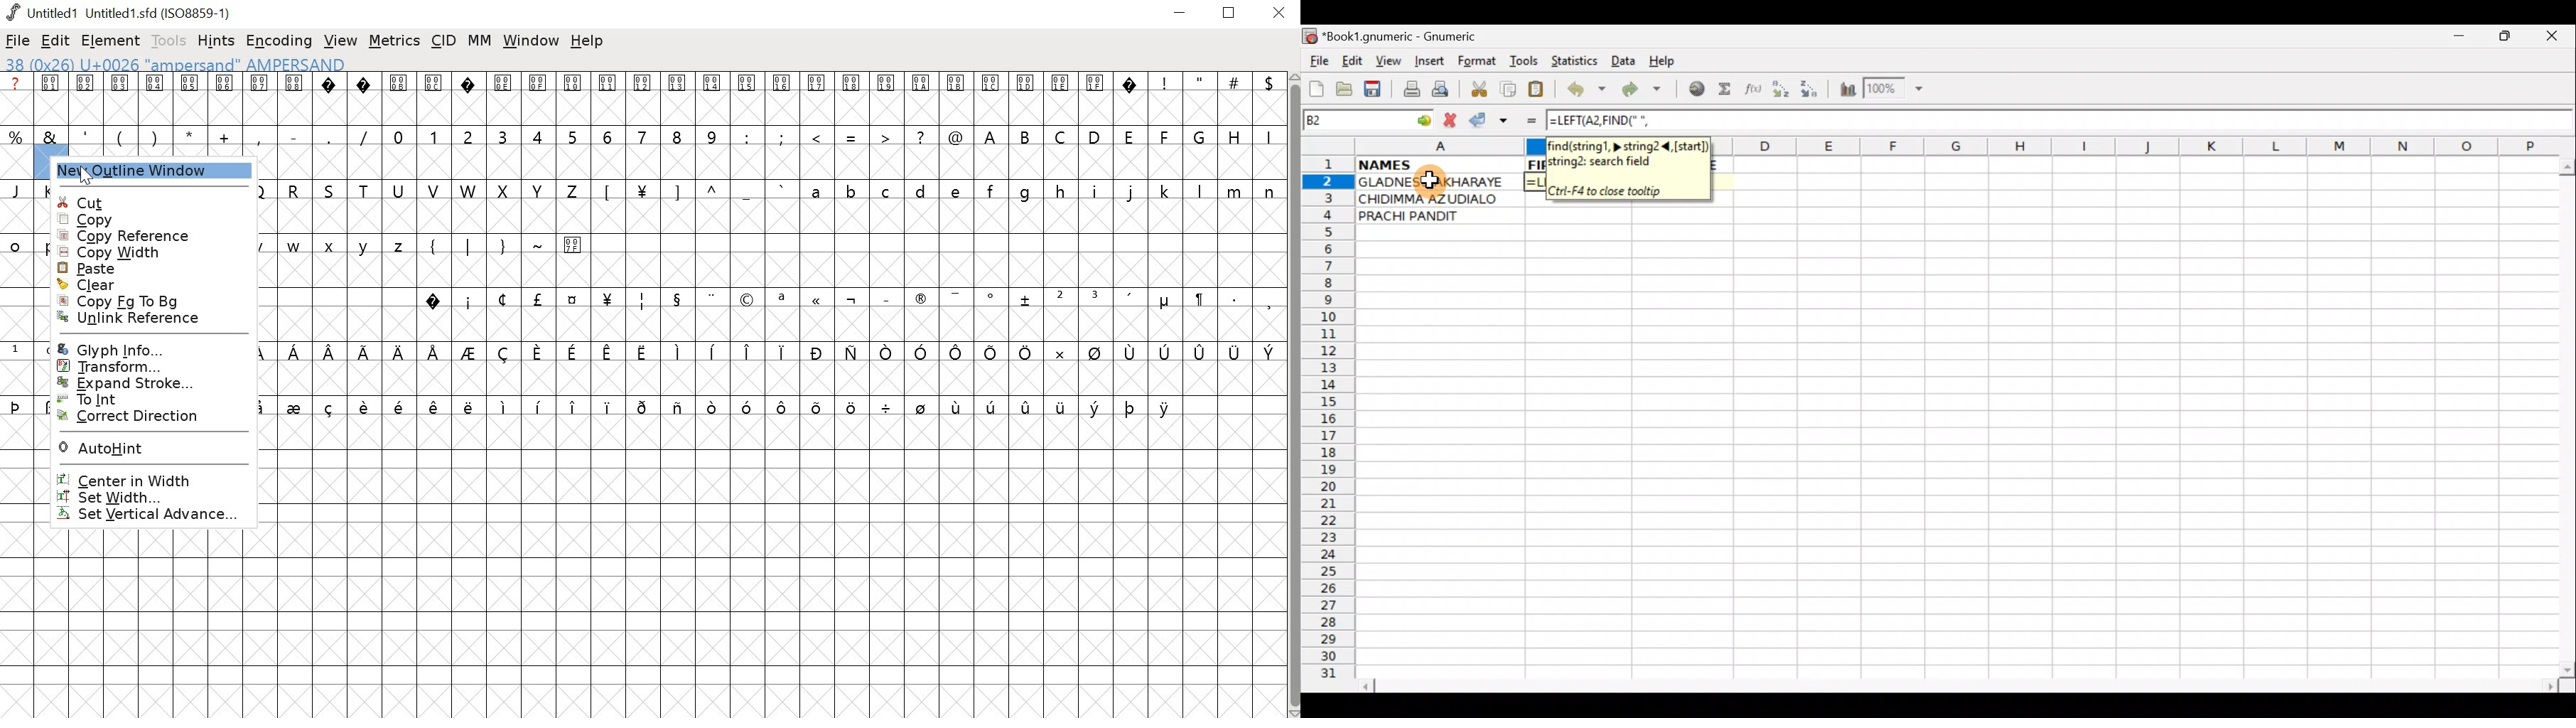  Describe the element at coordinates (539, 351) in the screenshot. I see `symbol` at that location.